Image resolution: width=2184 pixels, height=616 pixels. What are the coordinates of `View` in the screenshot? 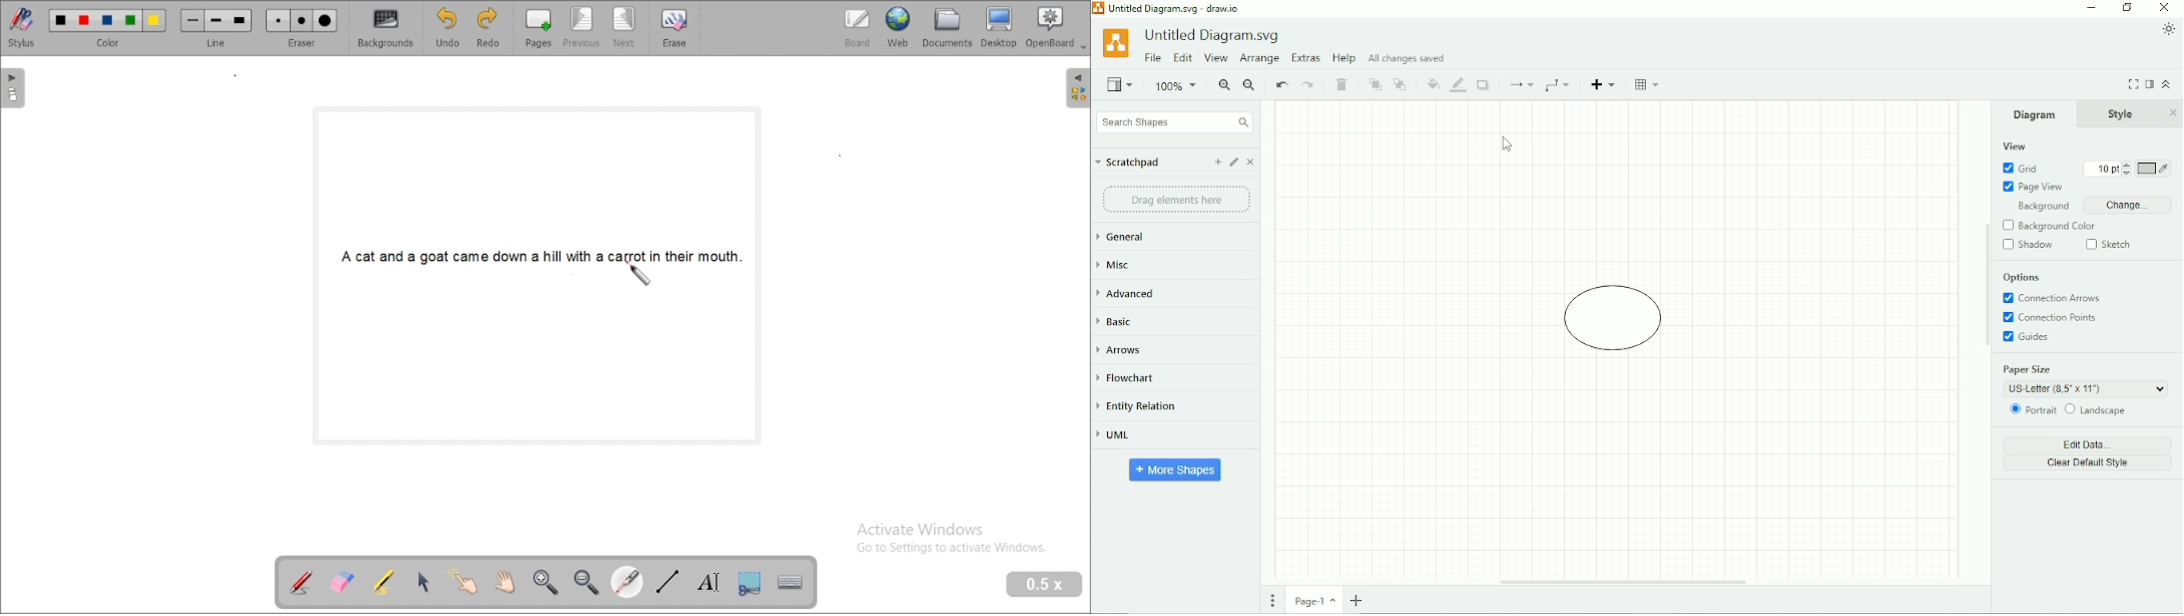 It's located at (1120, 84).